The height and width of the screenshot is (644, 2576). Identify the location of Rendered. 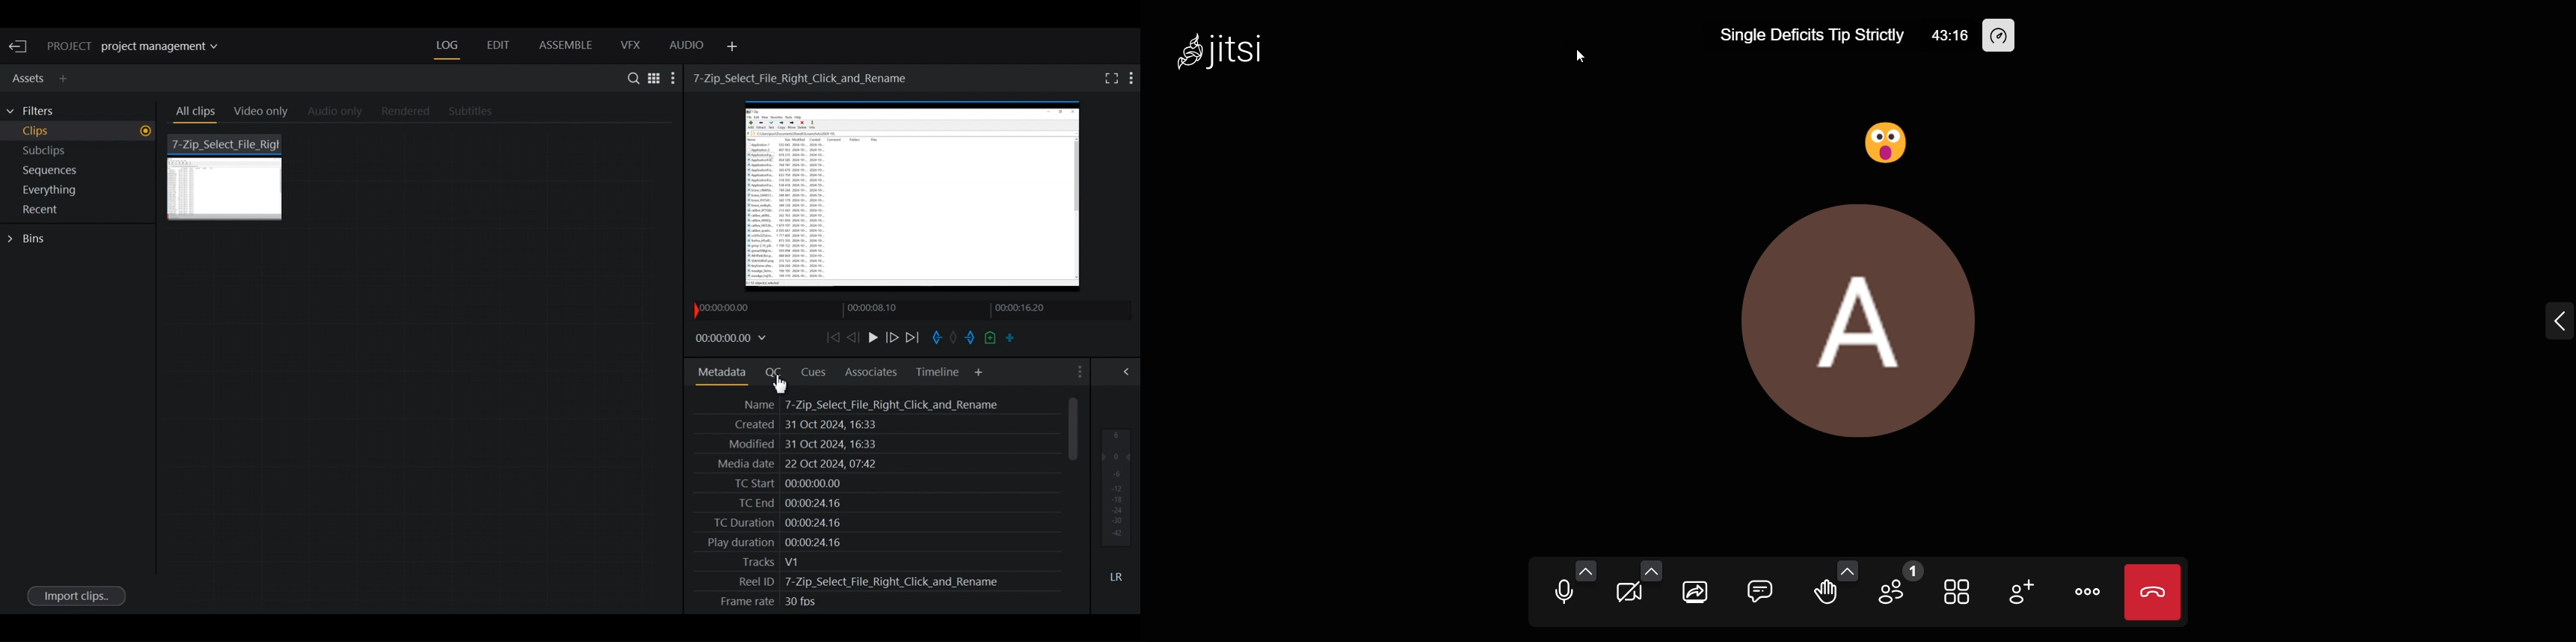
(402, 112).